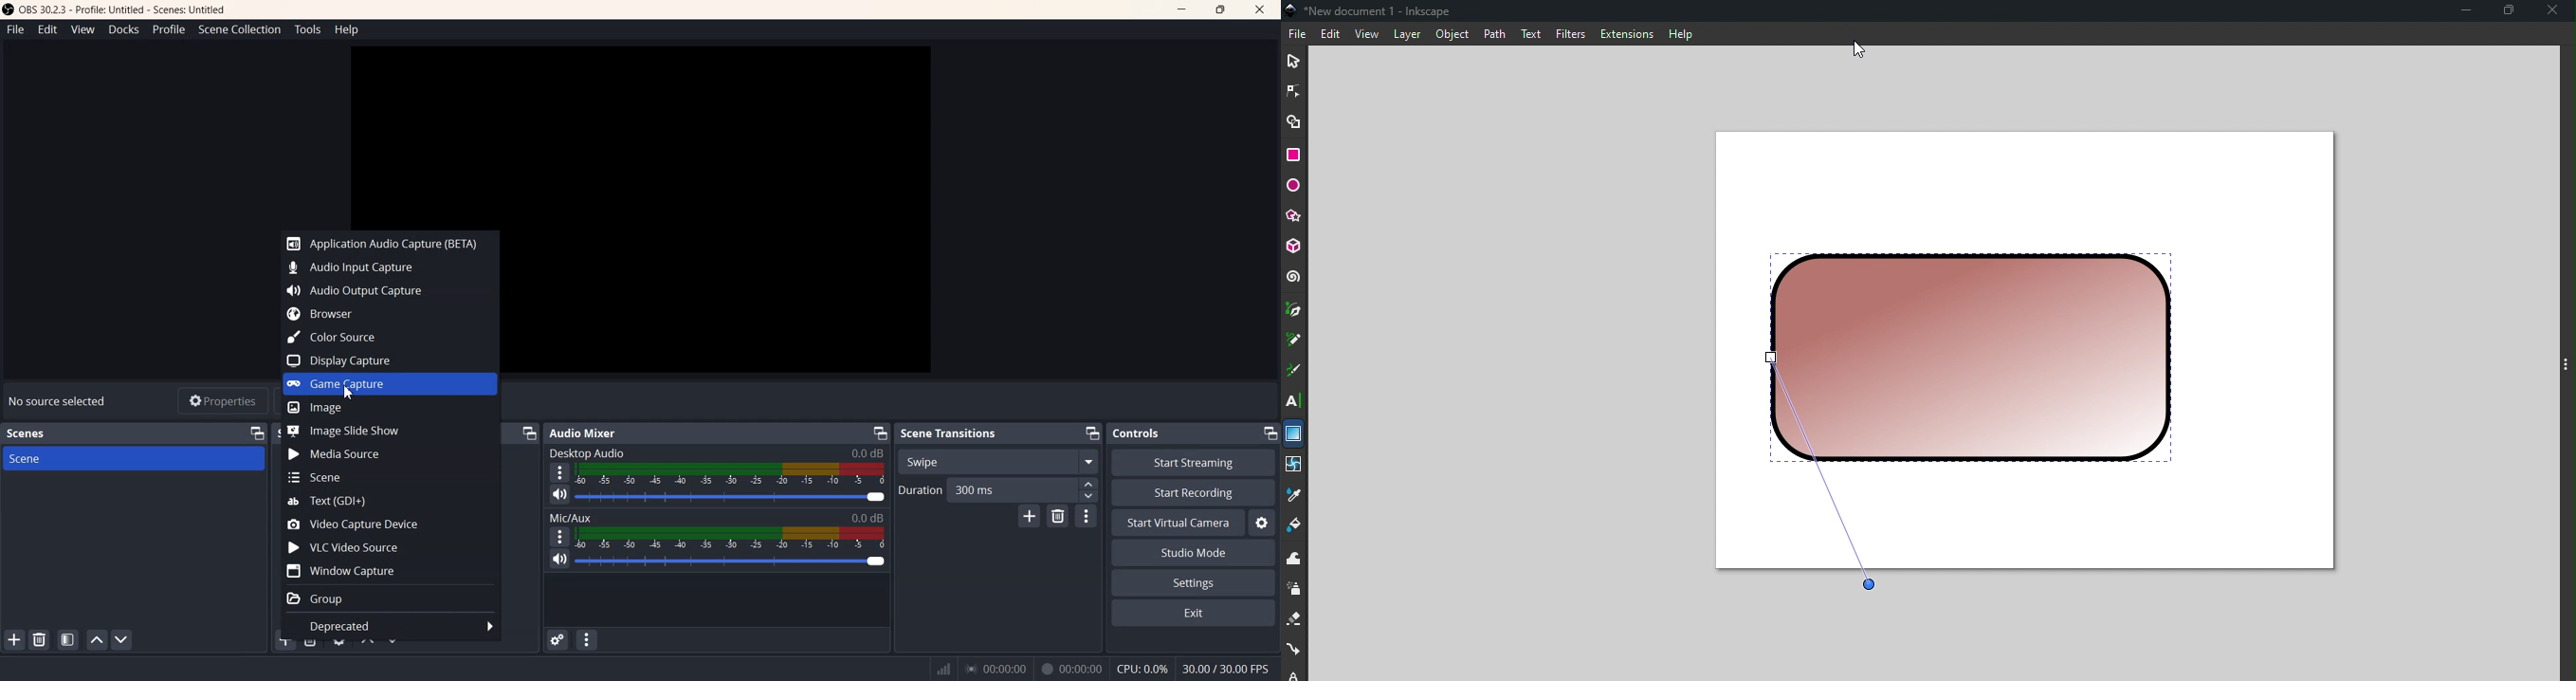  What do you see at coordinates (389, 546) in the screenshot?
I see `VLC Video Source` at bounding box center [389, 546].